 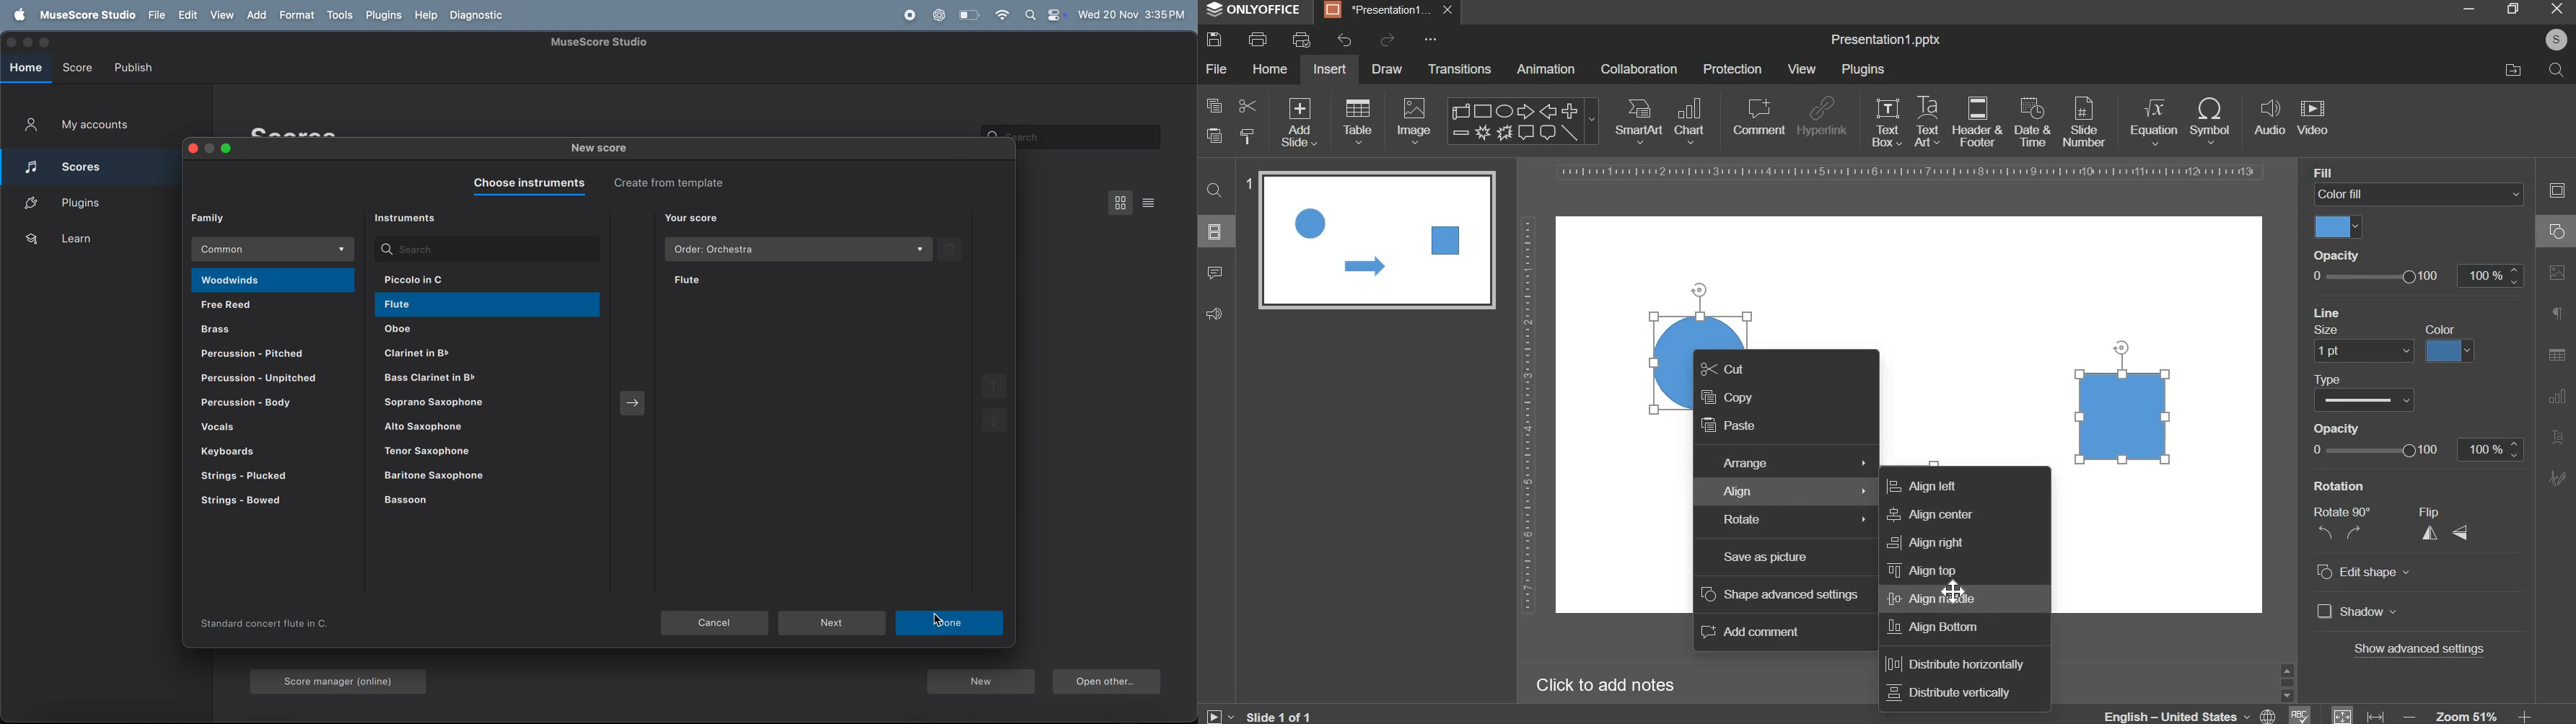 What do you see at coordinates (257, 504) in the screenshot?
I see `strings bowed` at bounding box center [257, 504].